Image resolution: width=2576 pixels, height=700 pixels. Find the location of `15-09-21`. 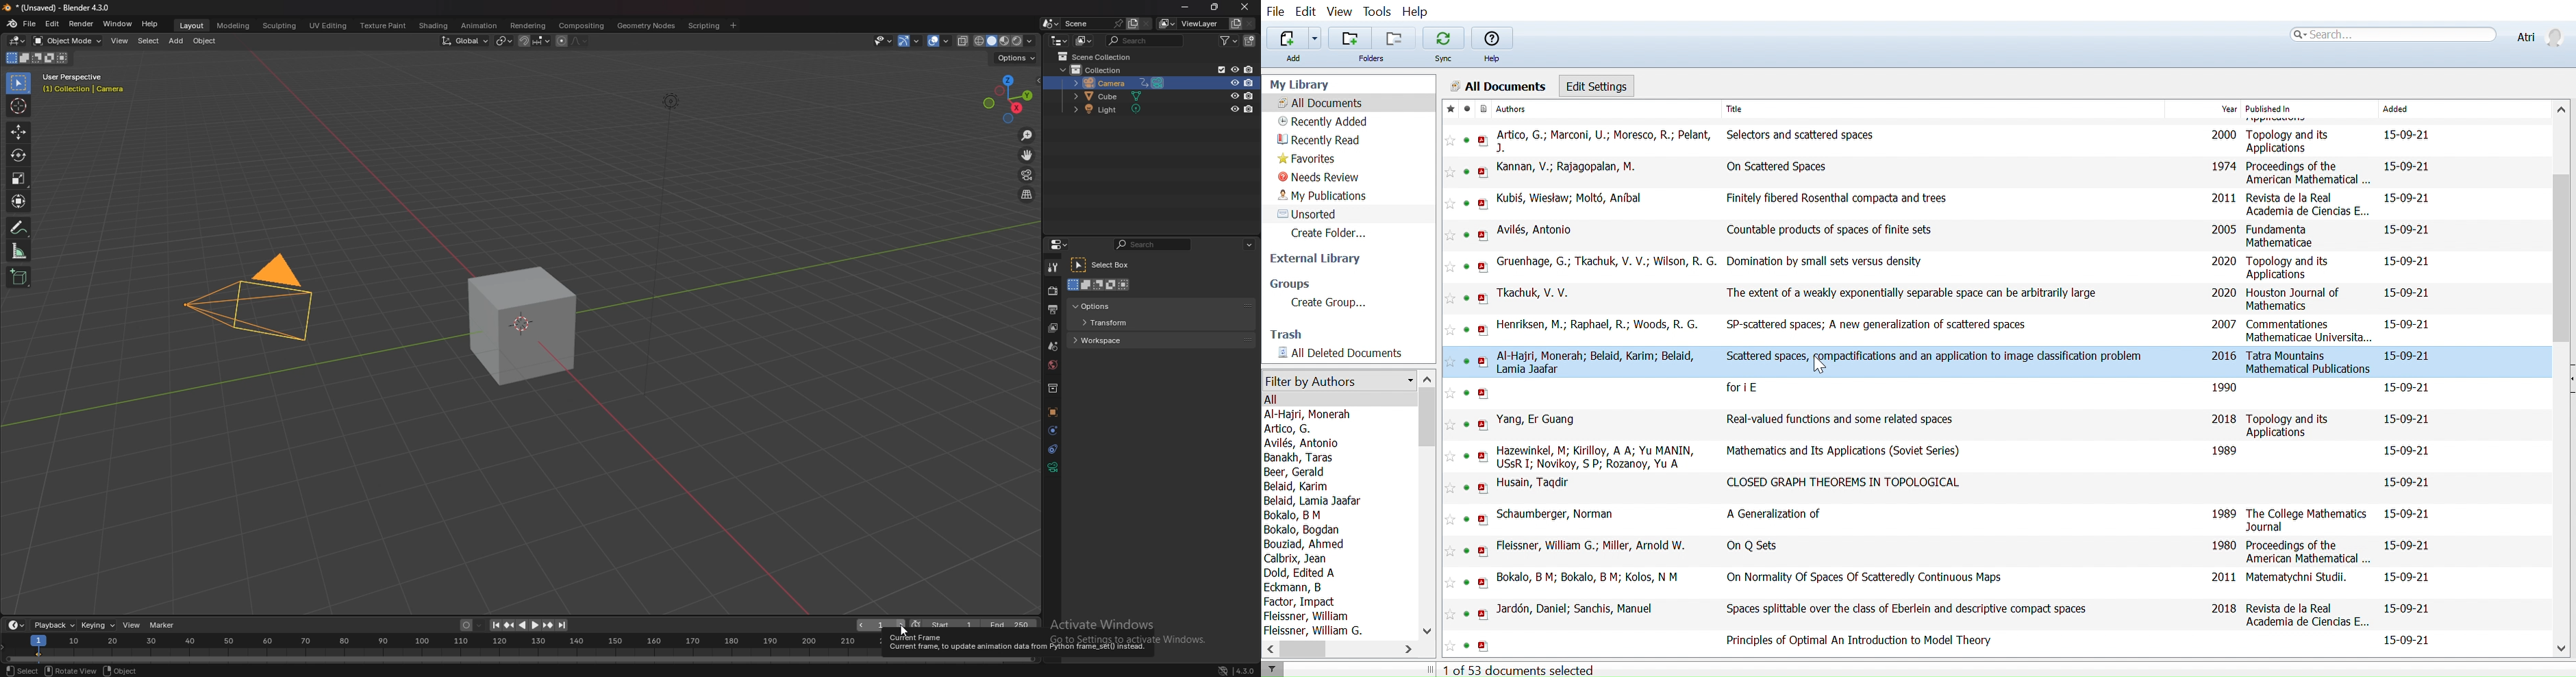

15-09-21 is located at coordinates (2407, 480).